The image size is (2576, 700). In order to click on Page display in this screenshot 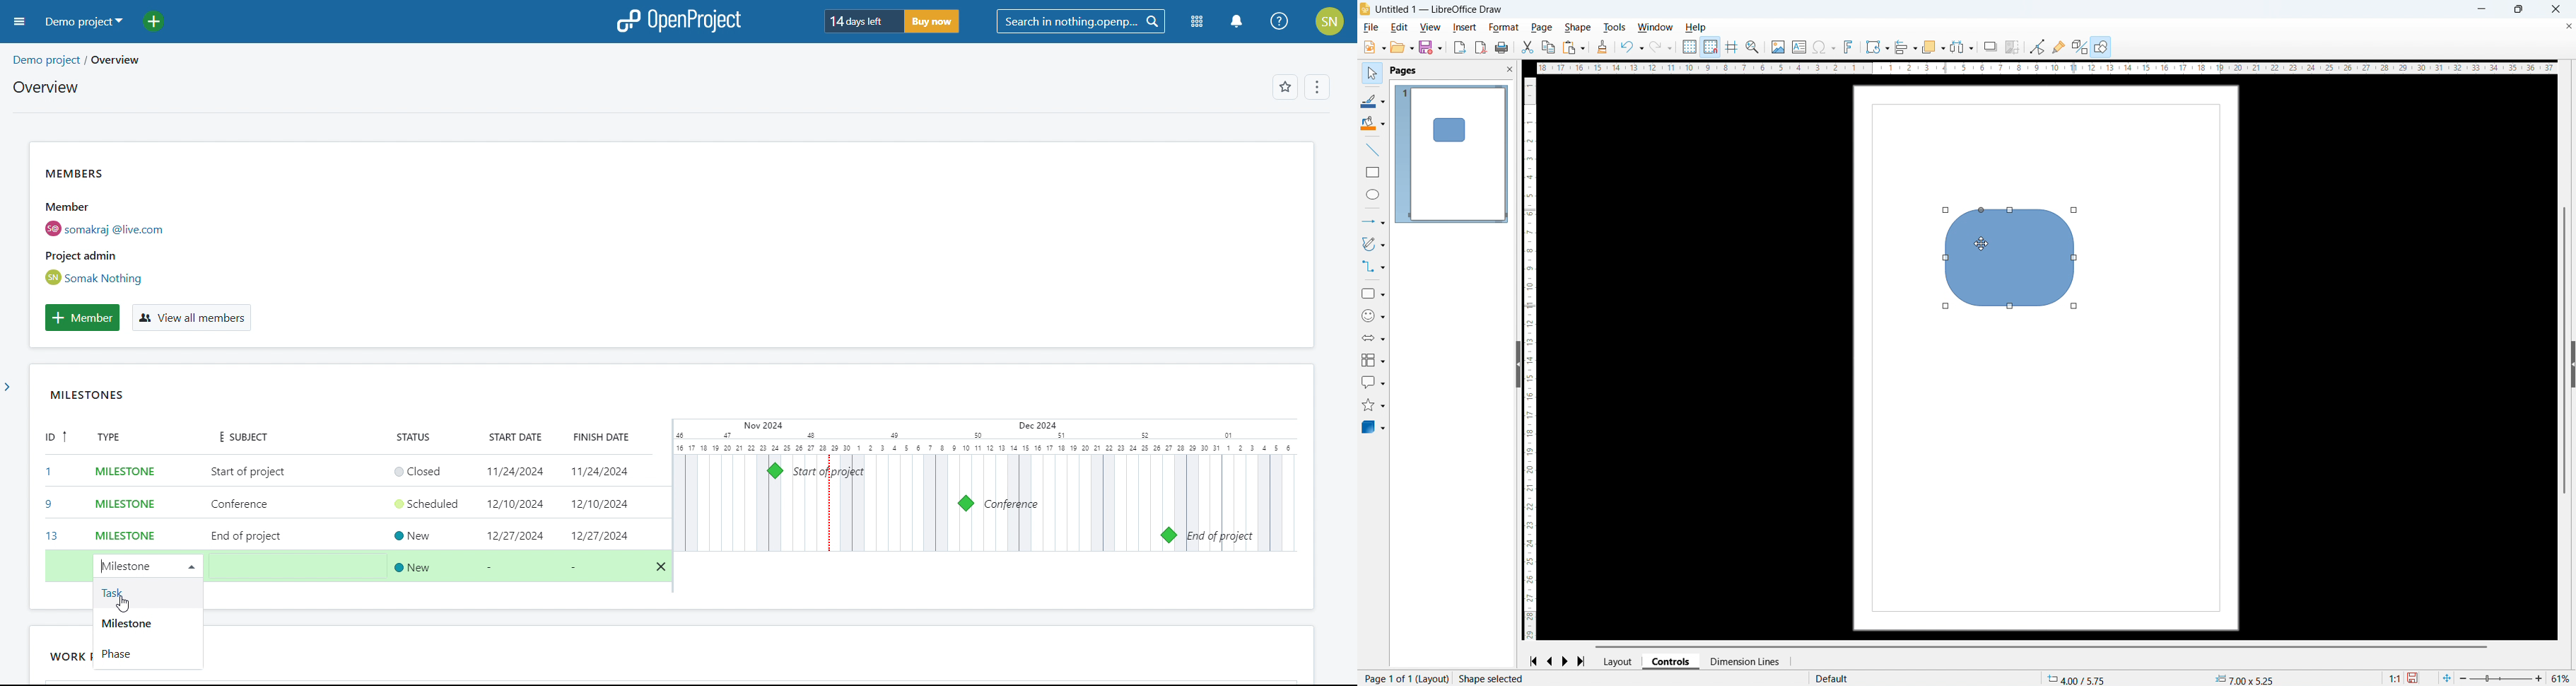, I will do `click(1451, 153)`.